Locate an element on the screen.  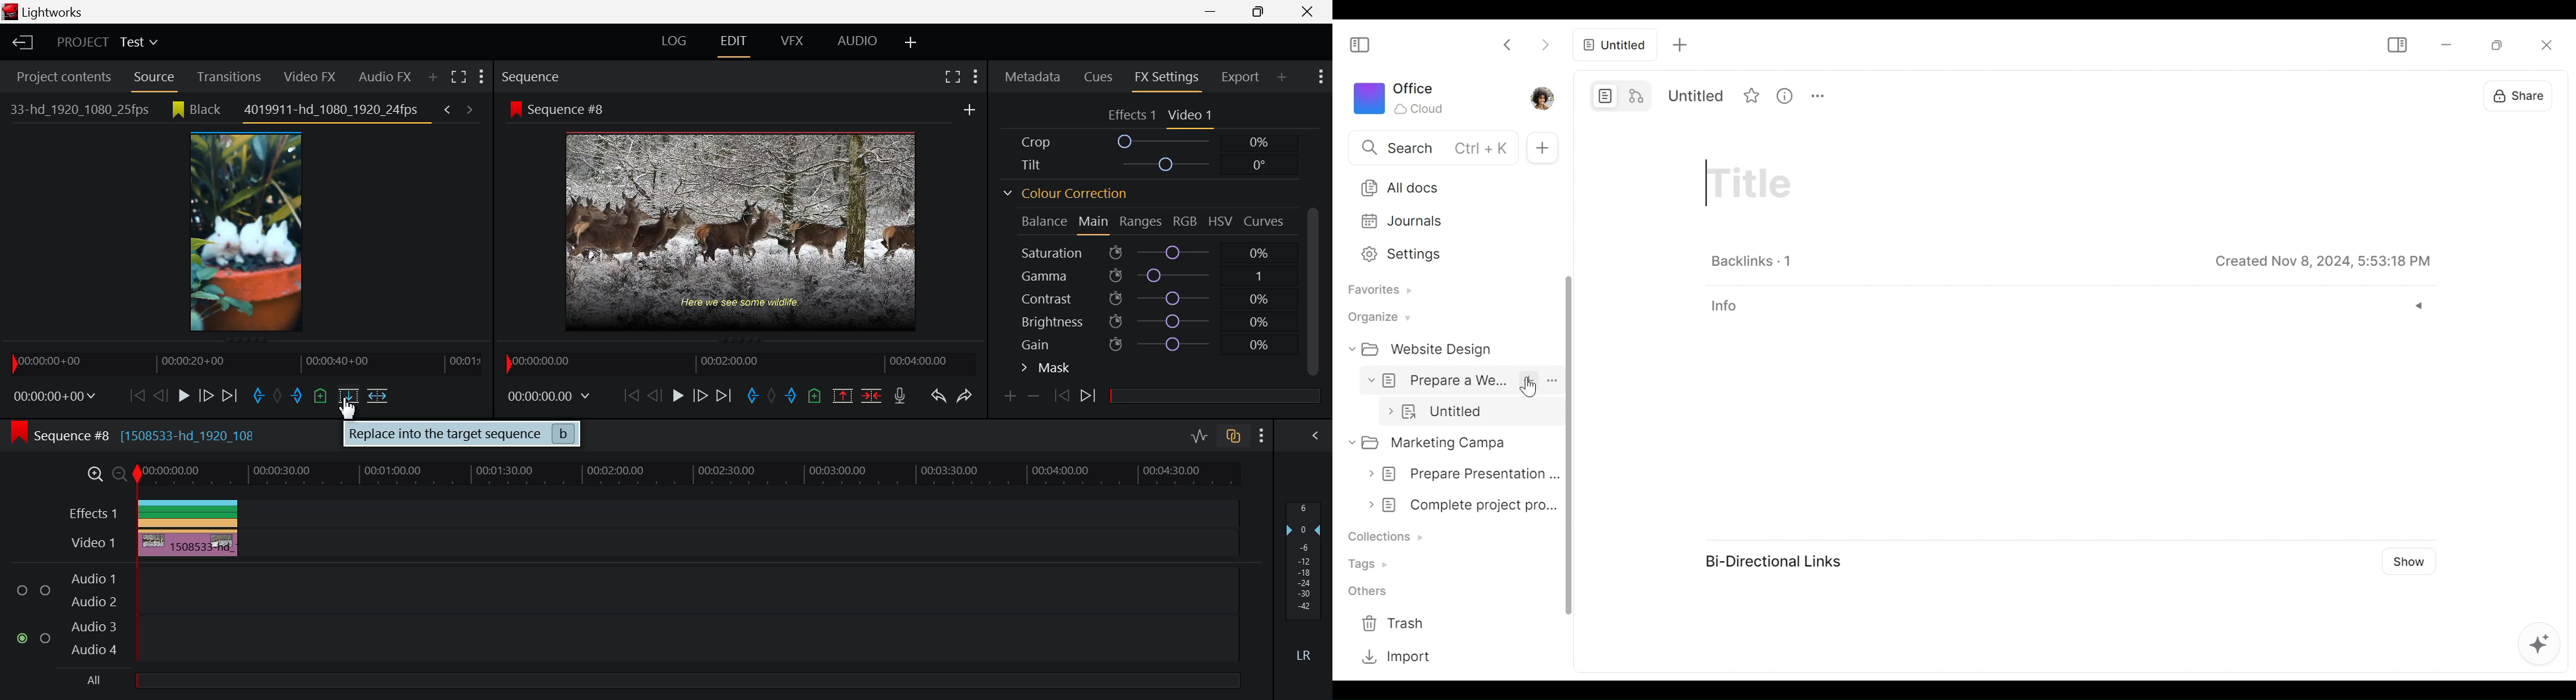
All Documents is located at coordinates (1450, 187).